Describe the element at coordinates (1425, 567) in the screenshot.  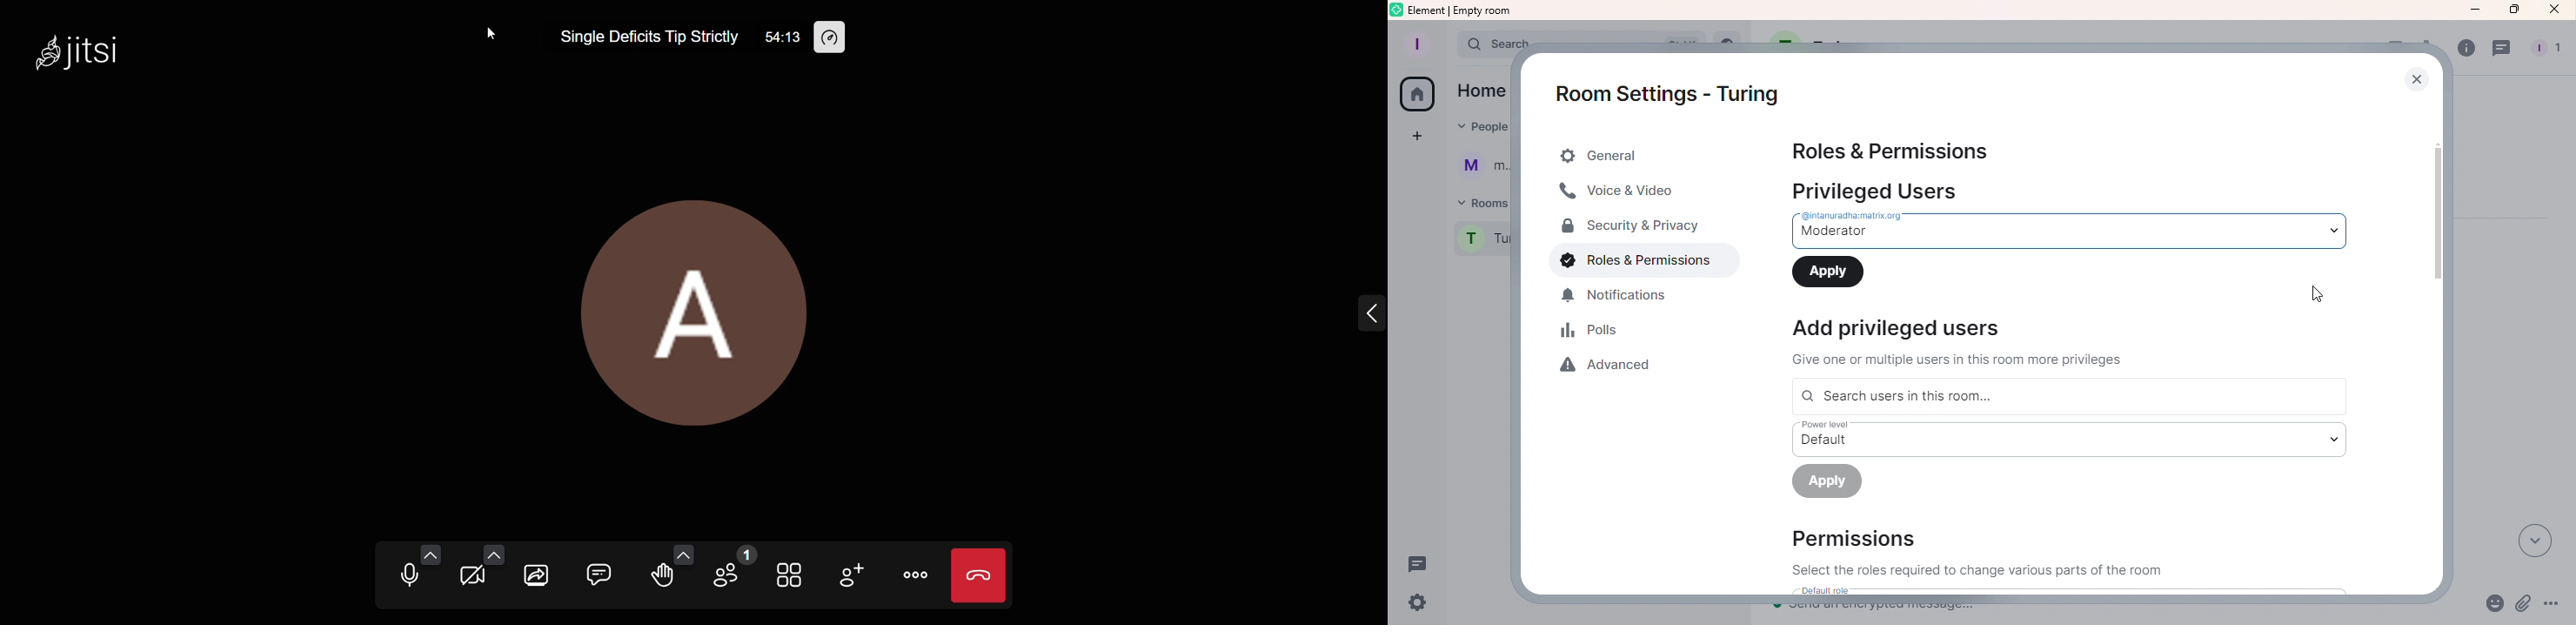
I see `Threads` at that location.